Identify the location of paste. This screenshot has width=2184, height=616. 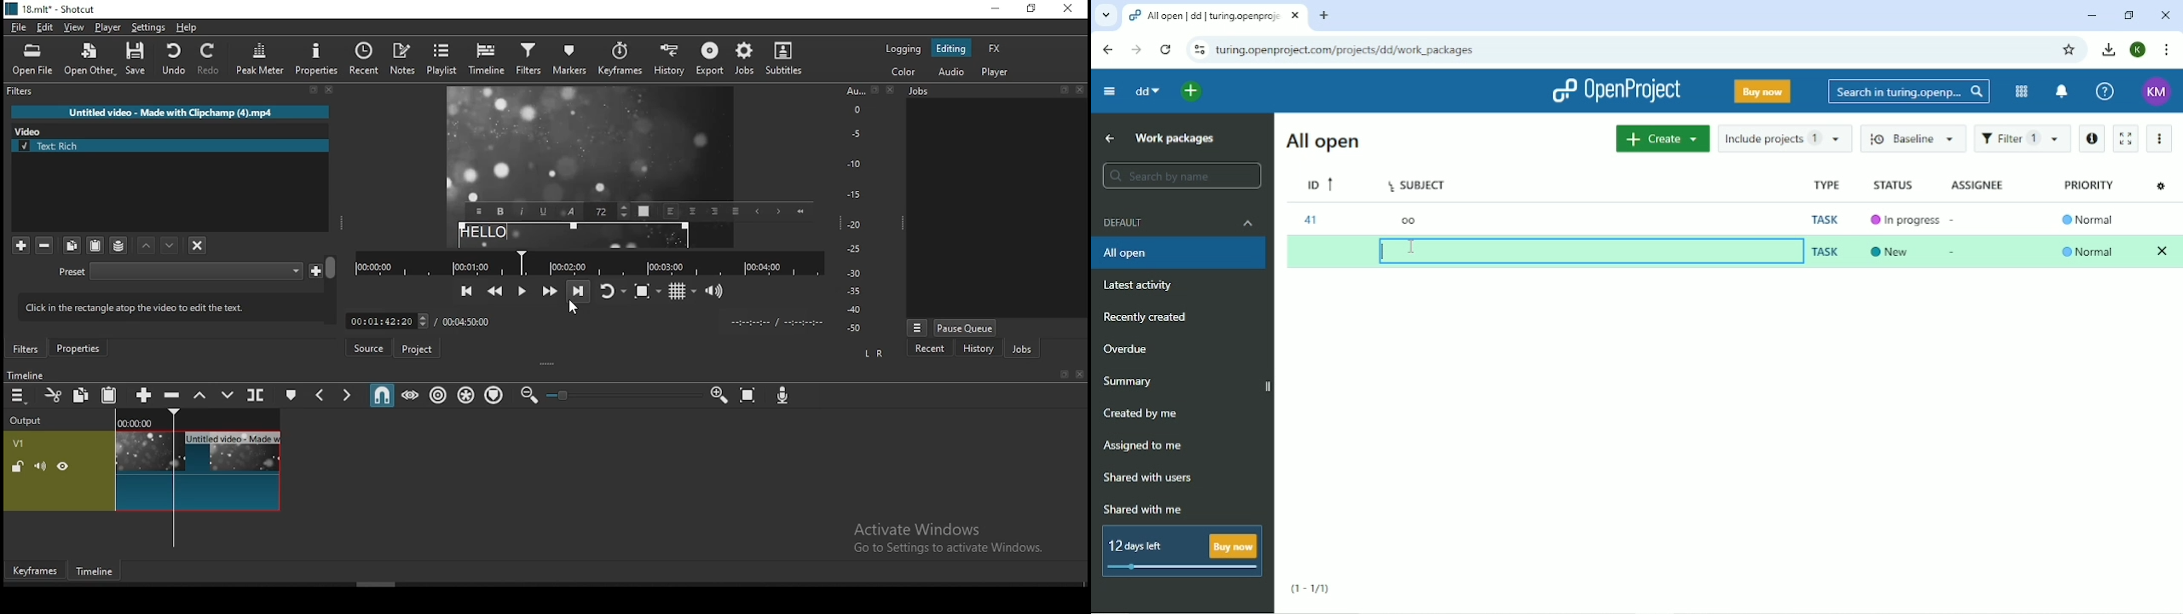
(109, 394).